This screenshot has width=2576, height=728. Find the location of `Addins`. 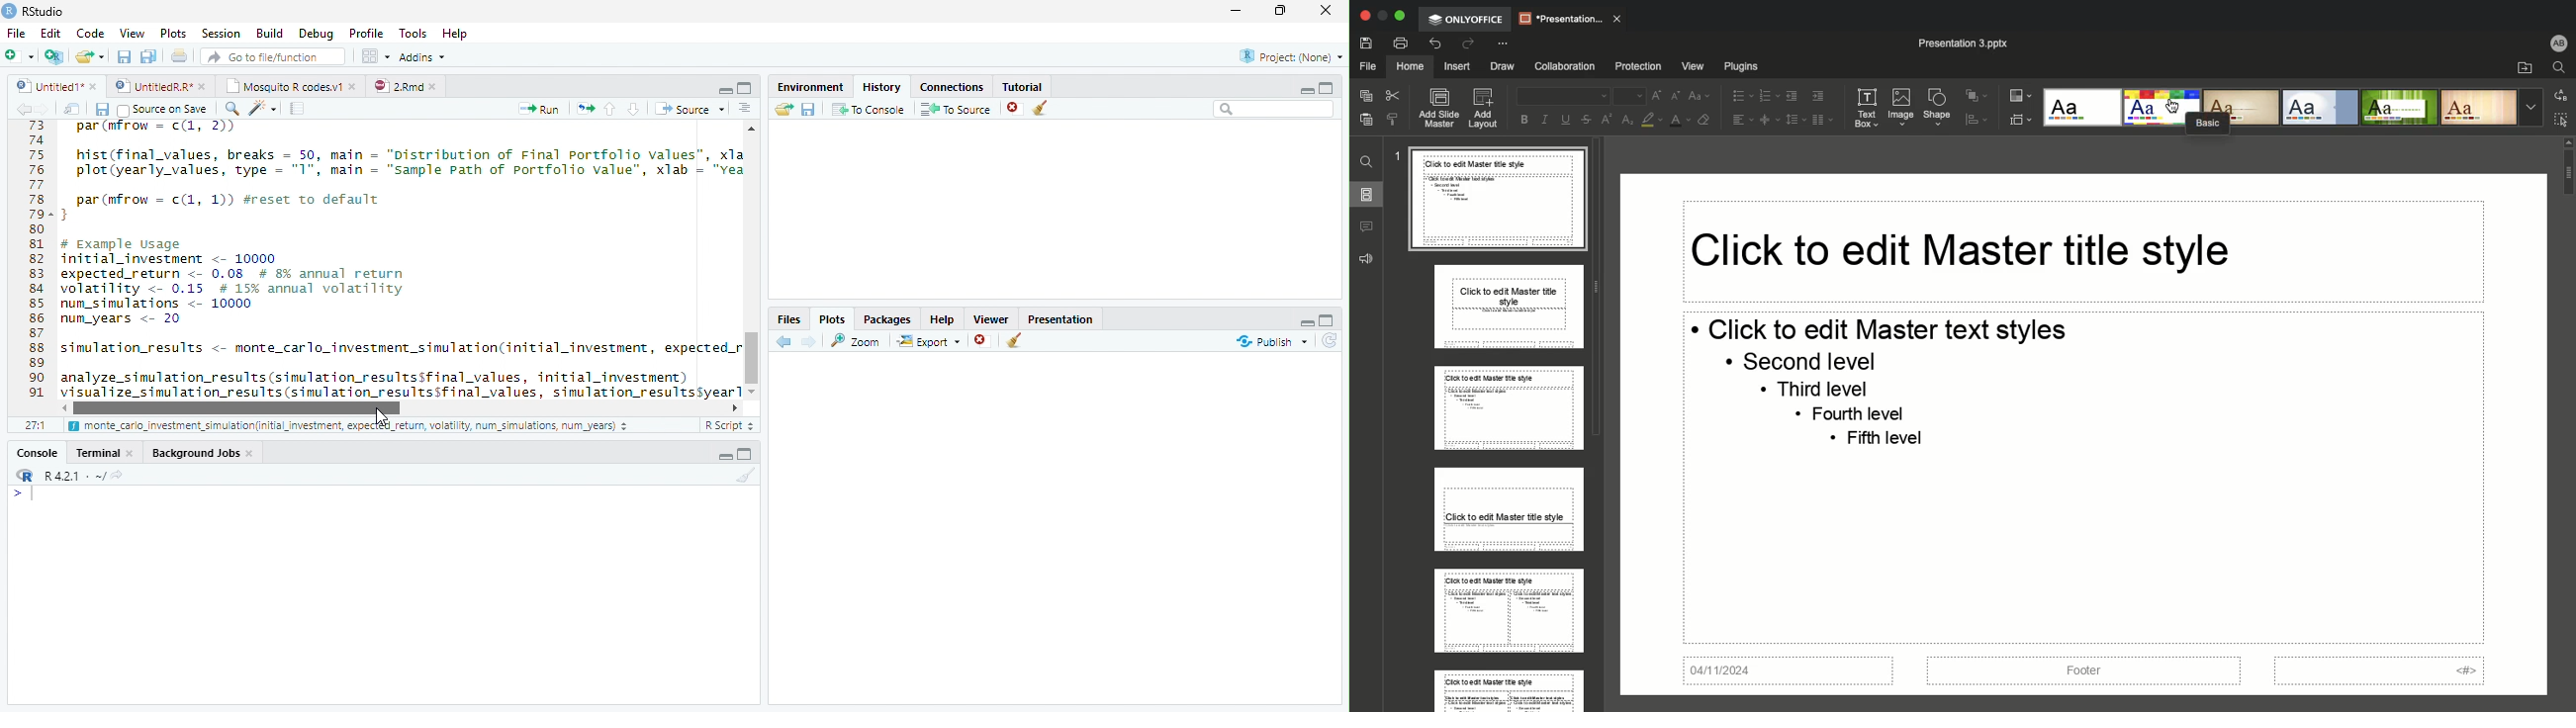

Addins is located at coordinates (423, 56).